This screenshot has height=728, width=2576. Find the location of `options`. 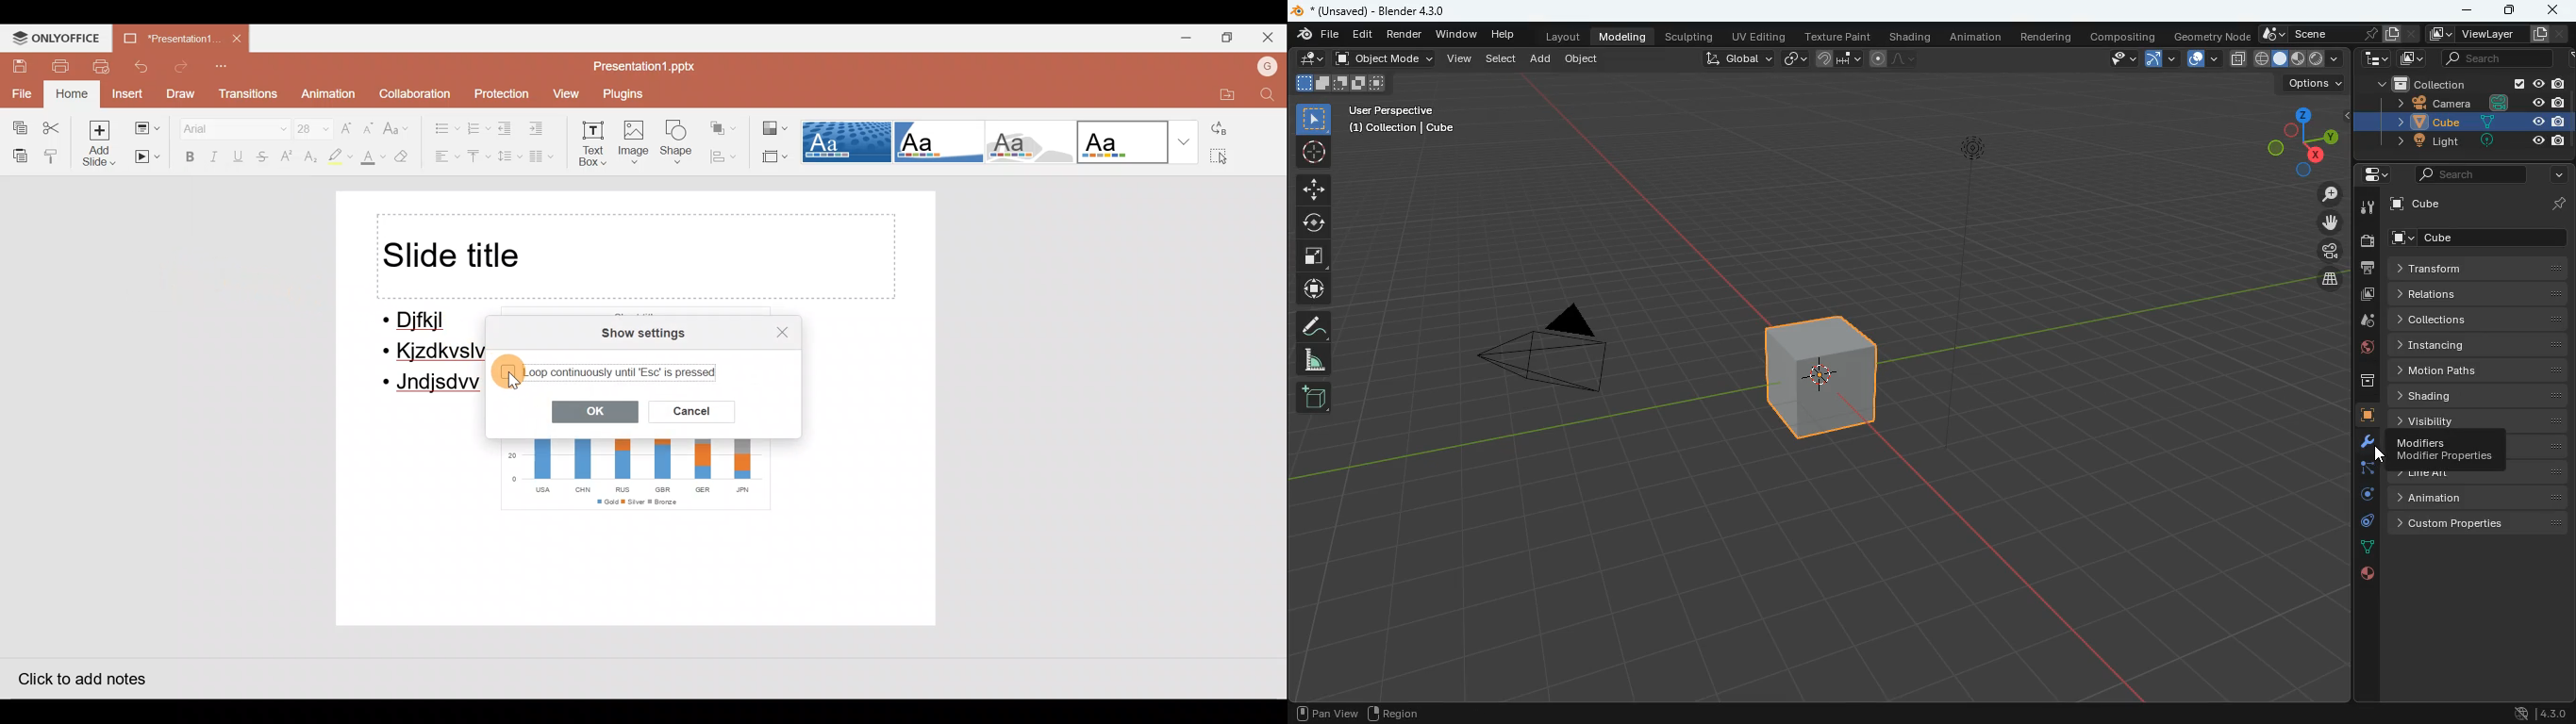

options is located at coordinates (2316, 83).